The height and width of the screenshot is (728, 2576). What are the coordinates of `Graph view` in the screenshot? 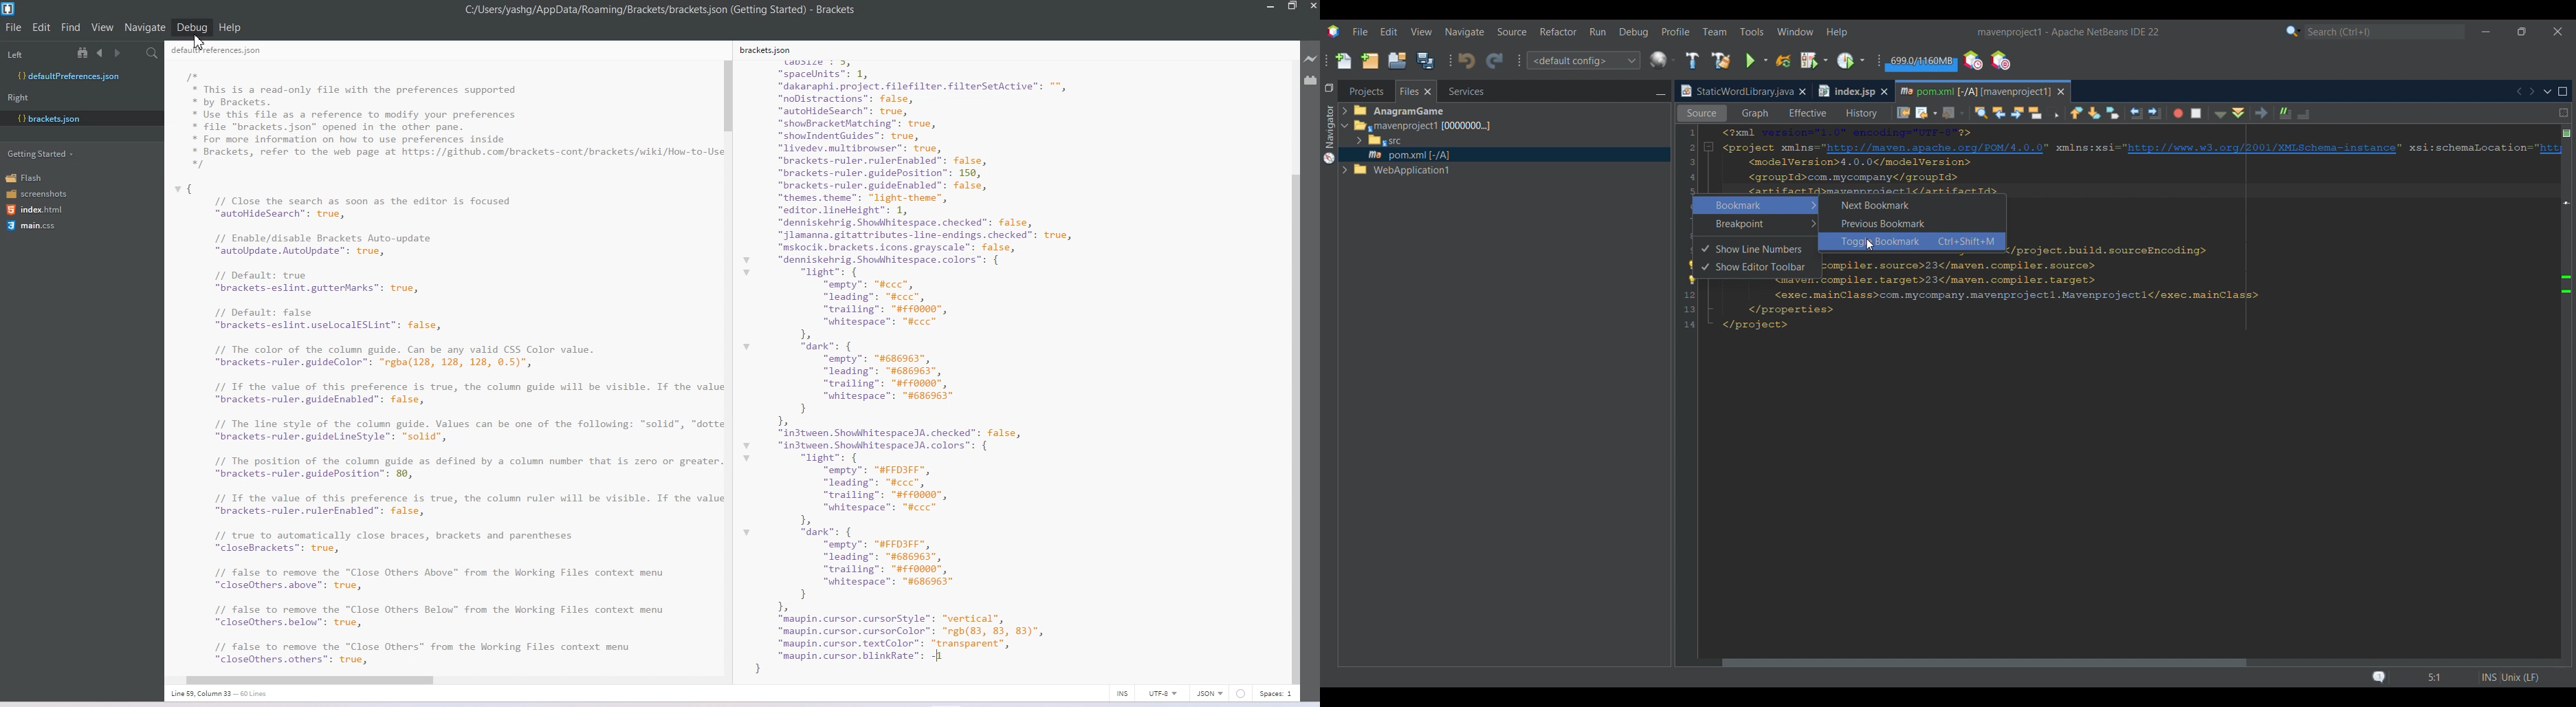 It's located at (1754, 113).